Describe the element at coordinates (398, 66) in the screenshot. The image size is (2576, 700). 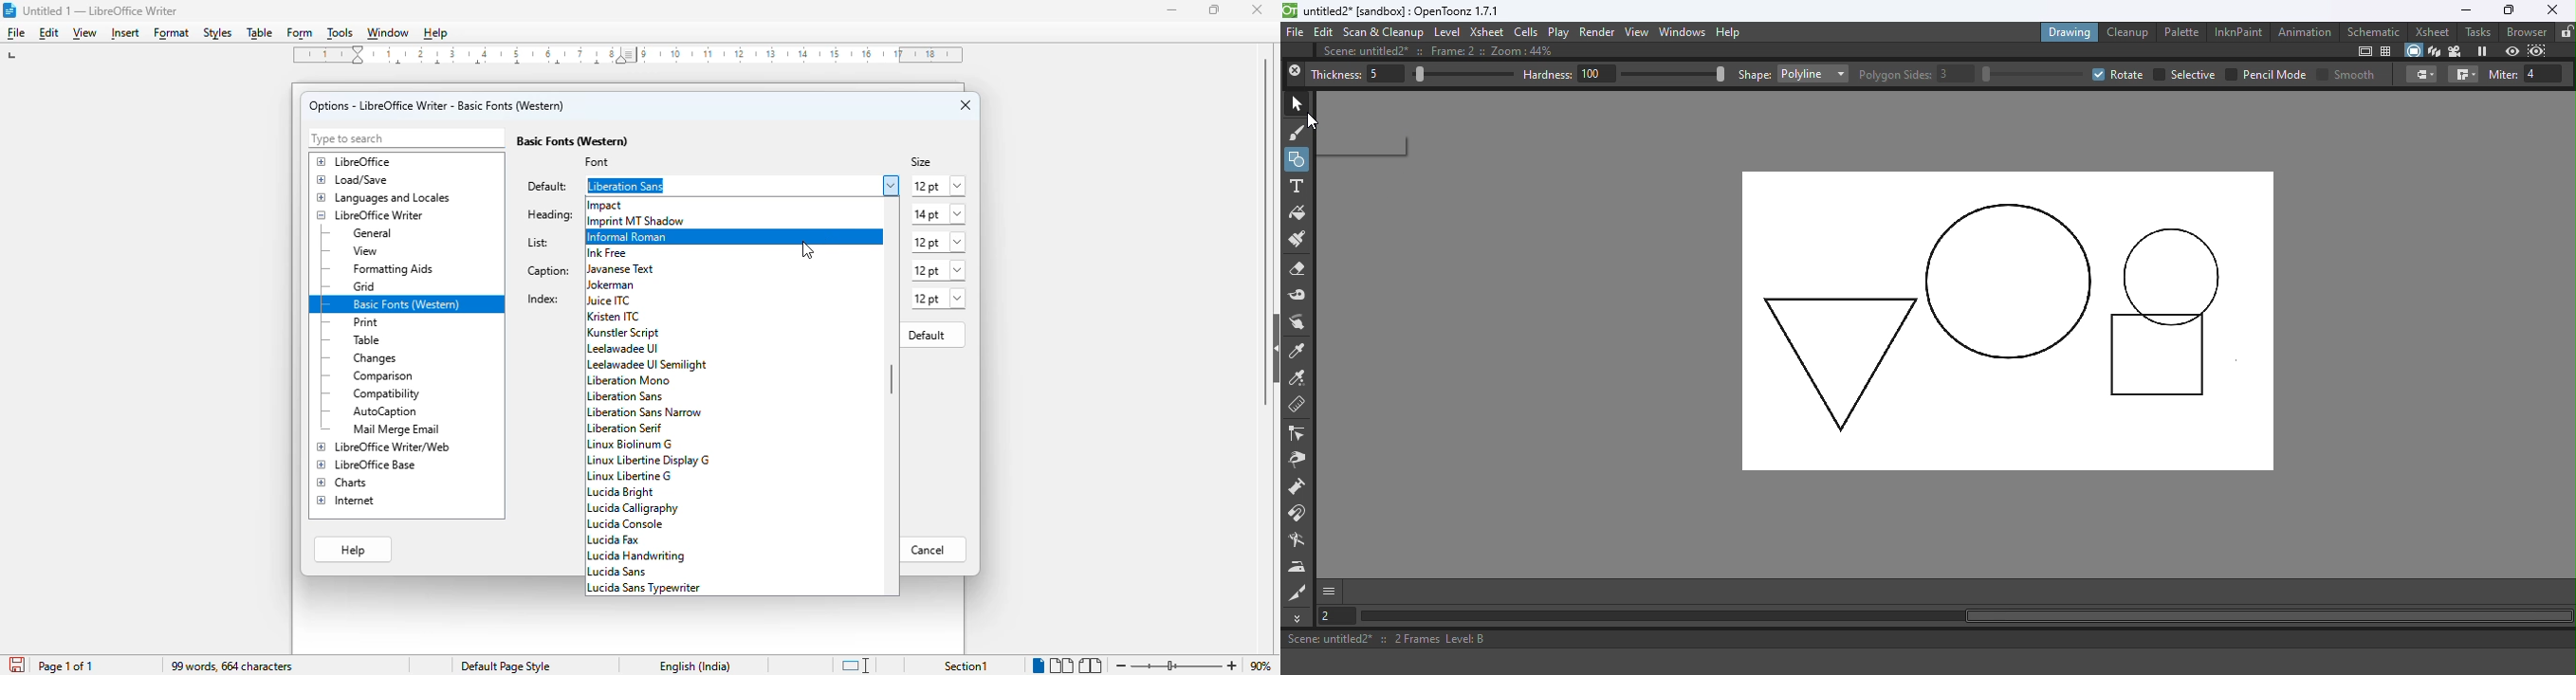
I see `center tab` at that location.